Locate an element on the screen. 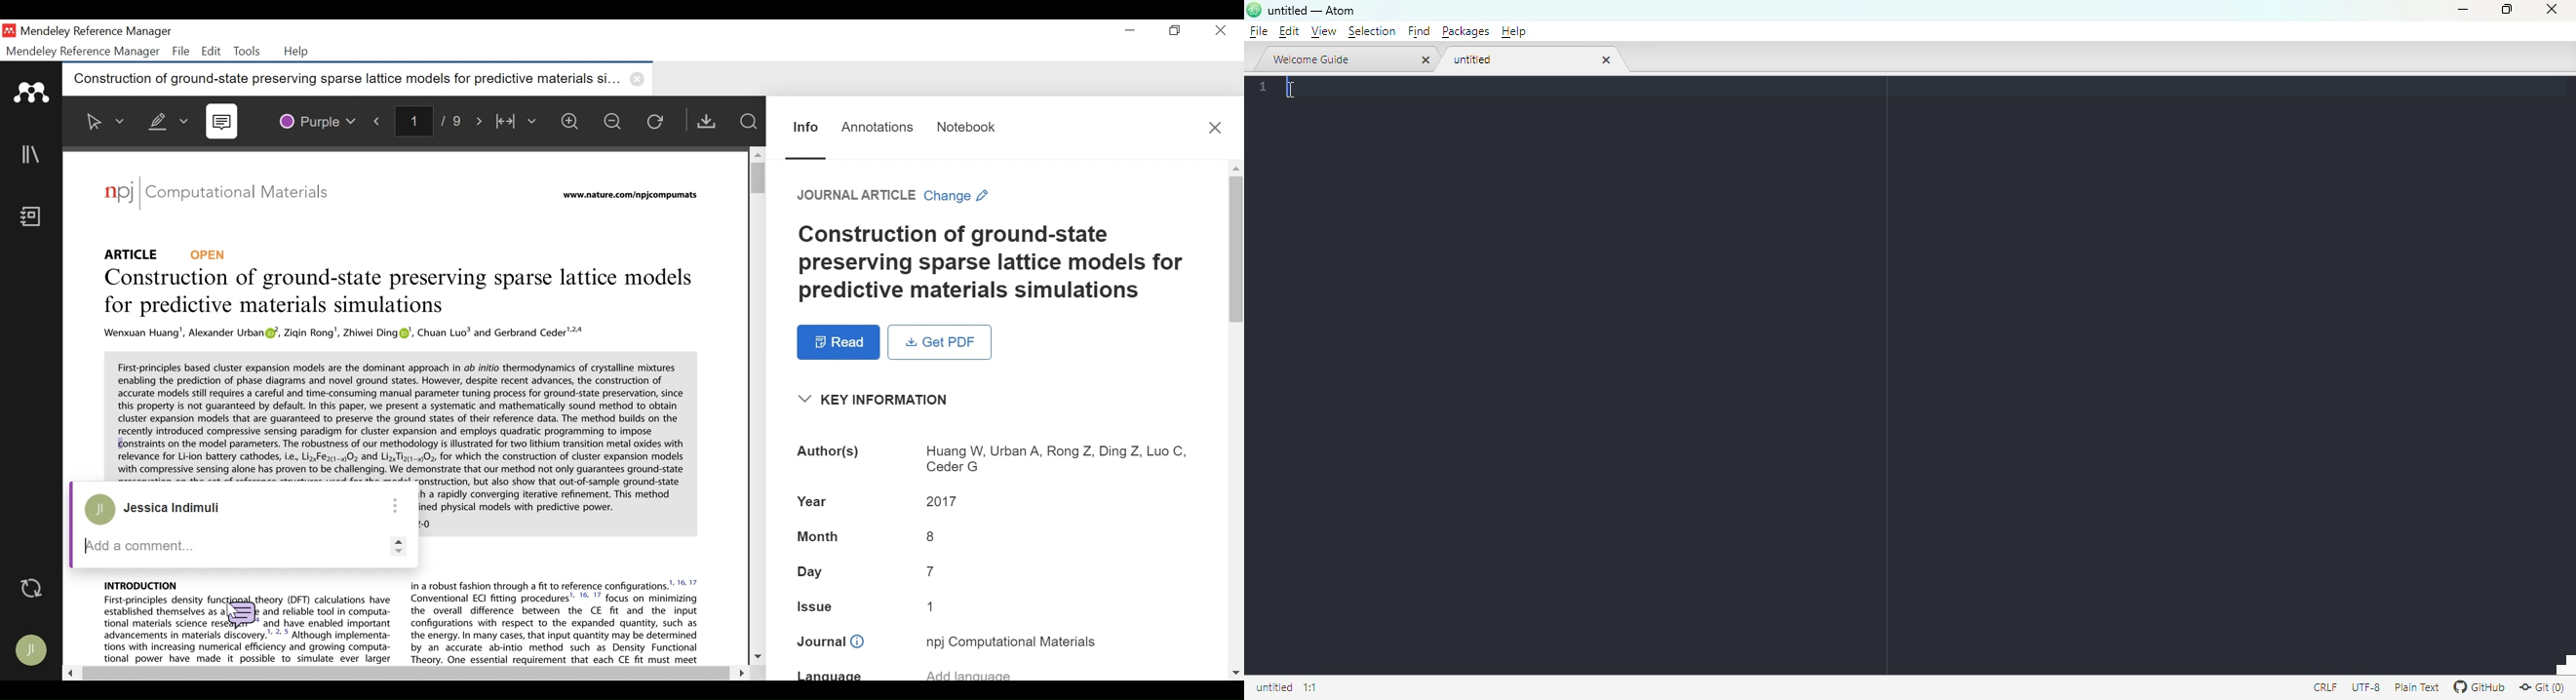  Horizontal Scroll bar is located at coordinates (403, 673).